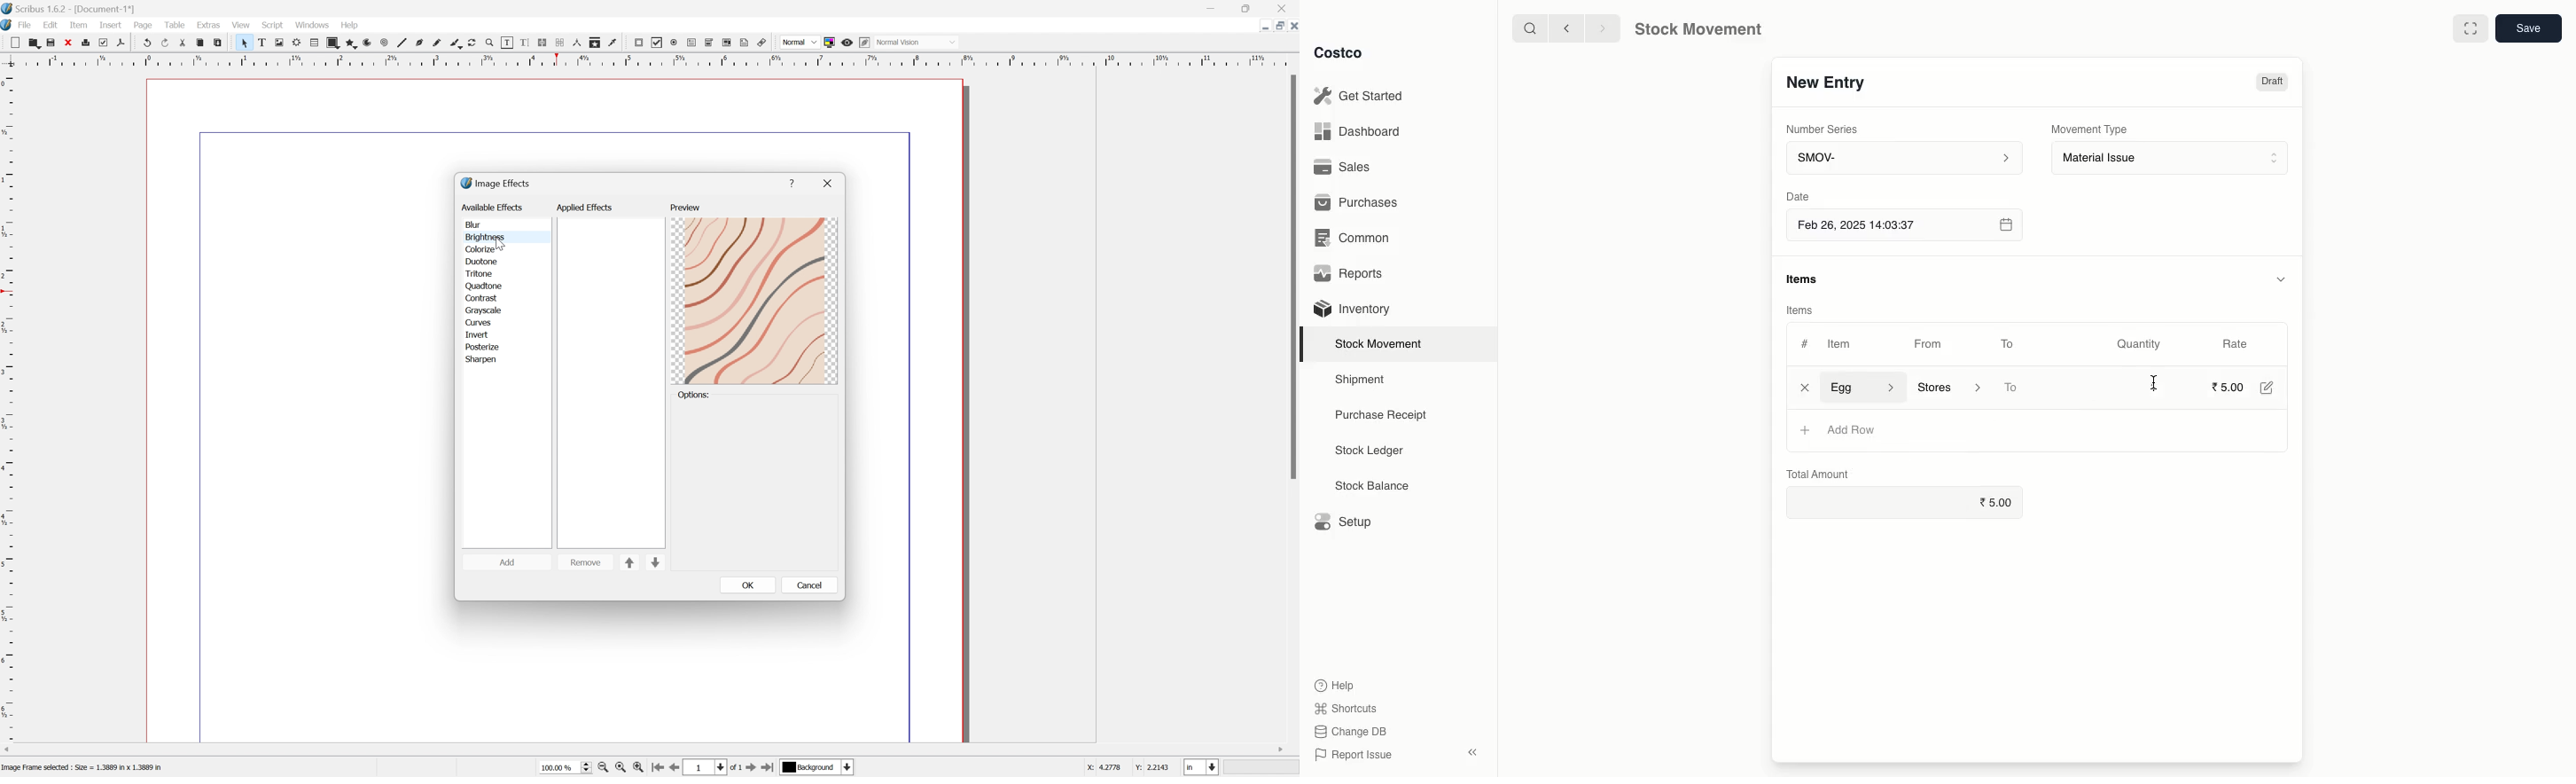 The image size is (2576, 784). What do you see at coordinates (1341, 520) in the screenshot?
I see `Setup` at bounding box center [1341, 520].